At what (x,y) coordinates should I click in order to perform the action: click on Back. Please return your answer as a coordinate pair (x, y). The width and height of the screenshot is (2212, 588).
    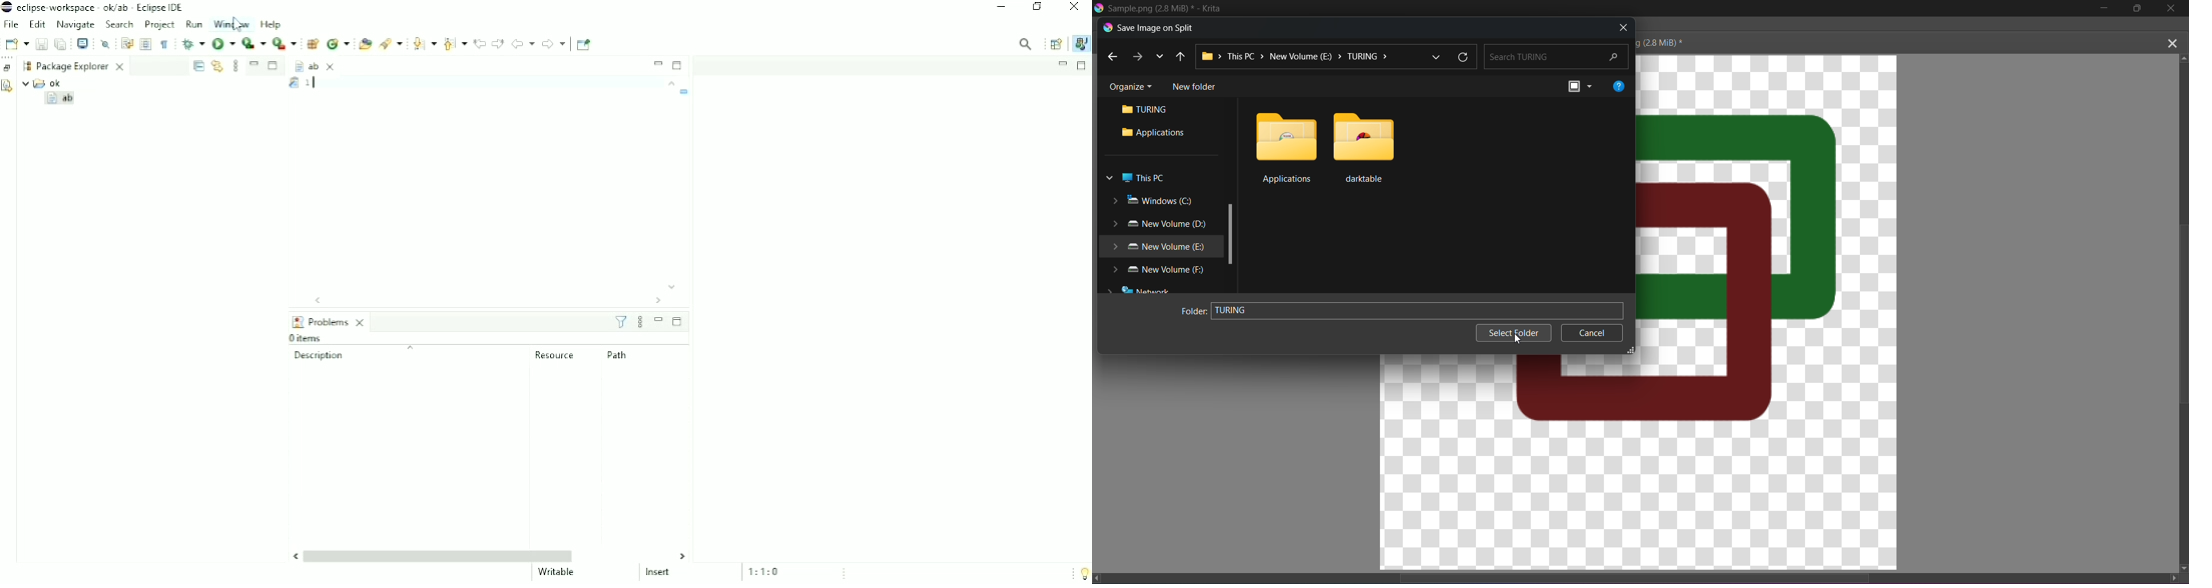
    Looking at the image, I should click on (1181, 55).